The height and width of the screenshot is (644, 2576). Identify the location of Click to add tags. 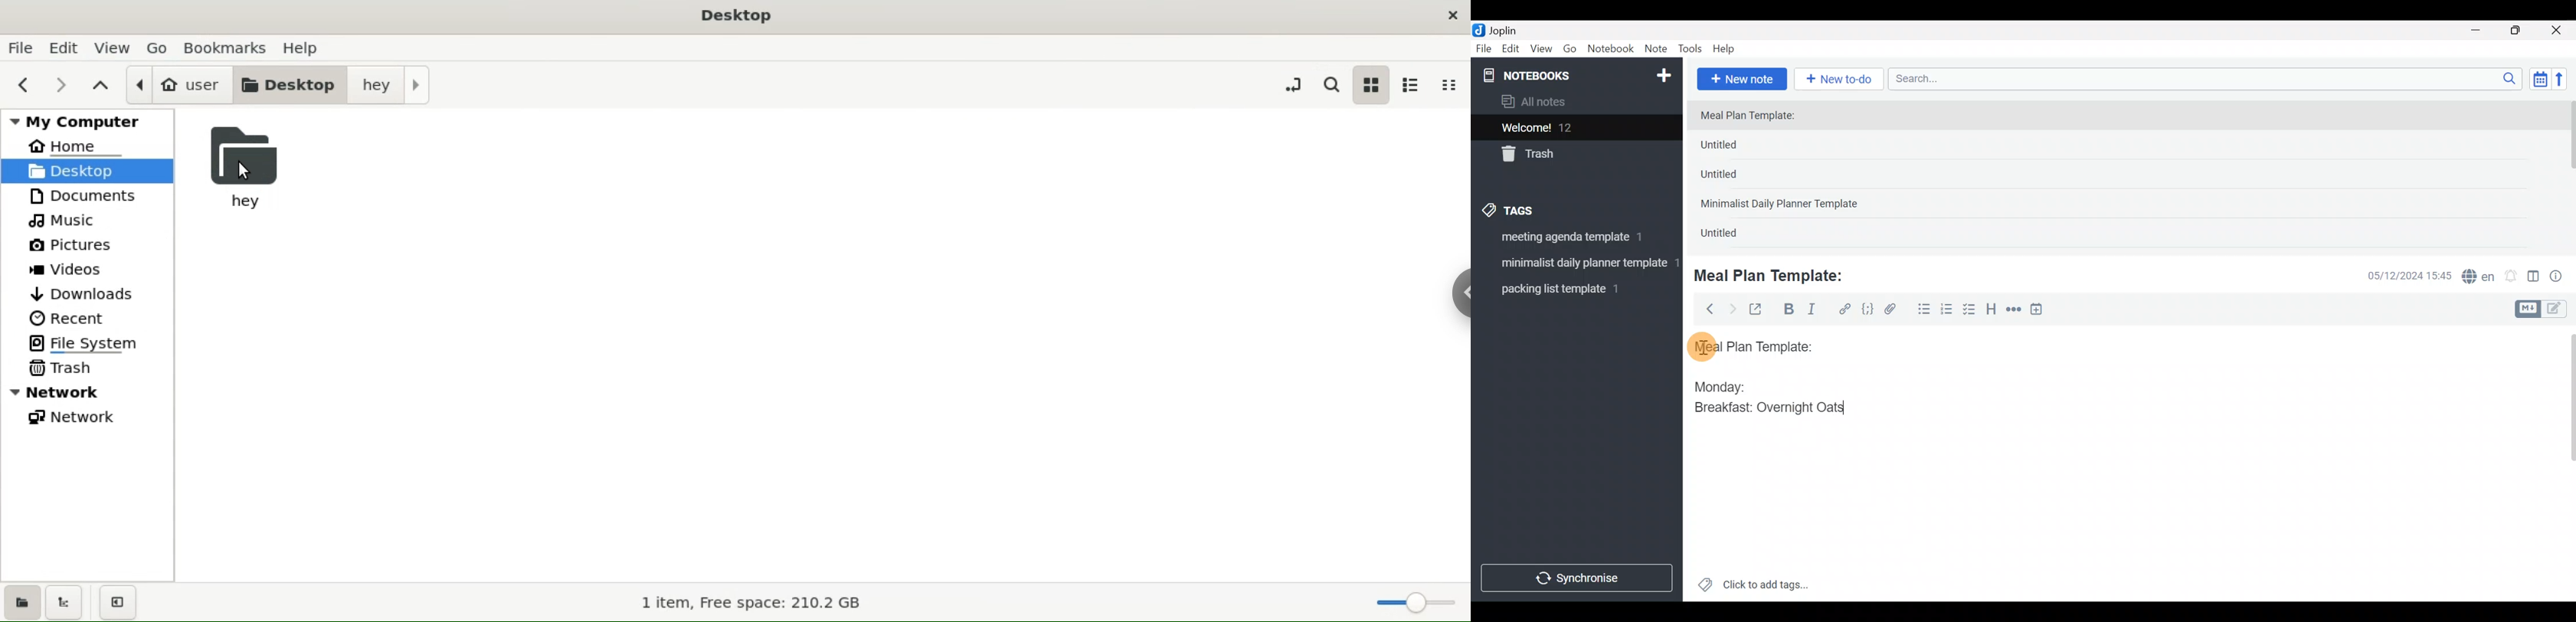
(1753, 589).